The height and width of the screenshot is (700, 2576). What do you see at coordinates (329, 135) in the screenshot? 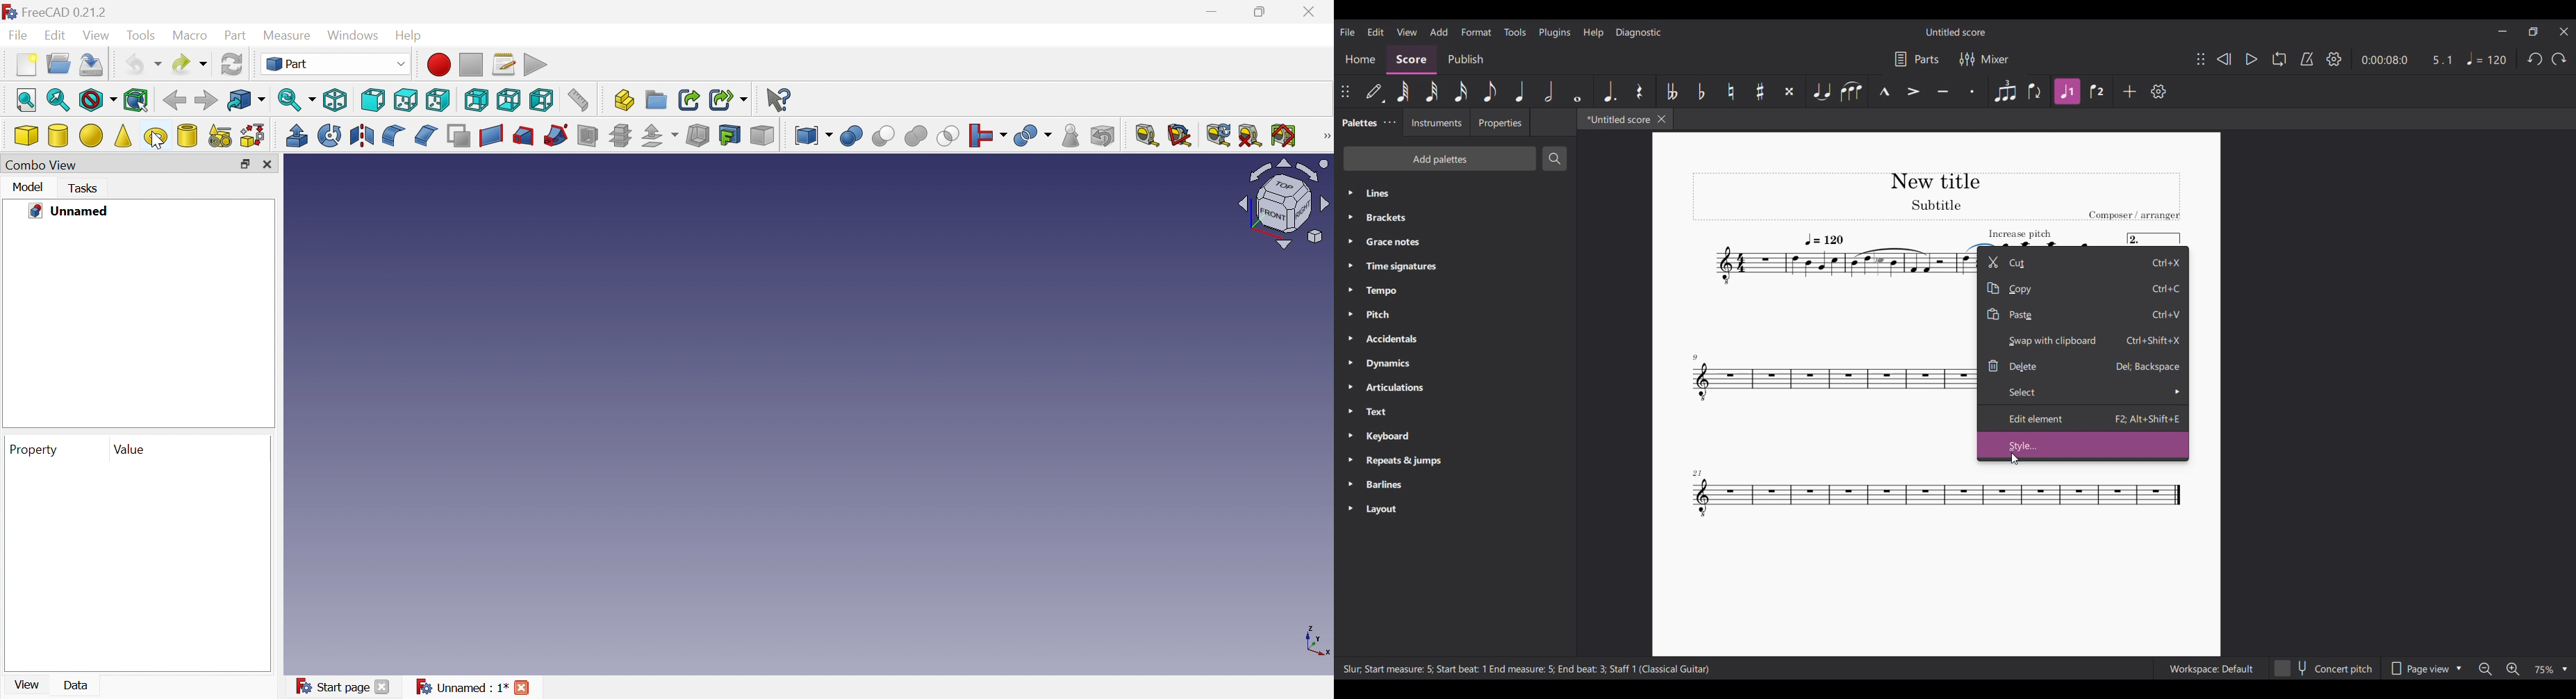
I see `Revolve...` at bounding box center [329, 135].